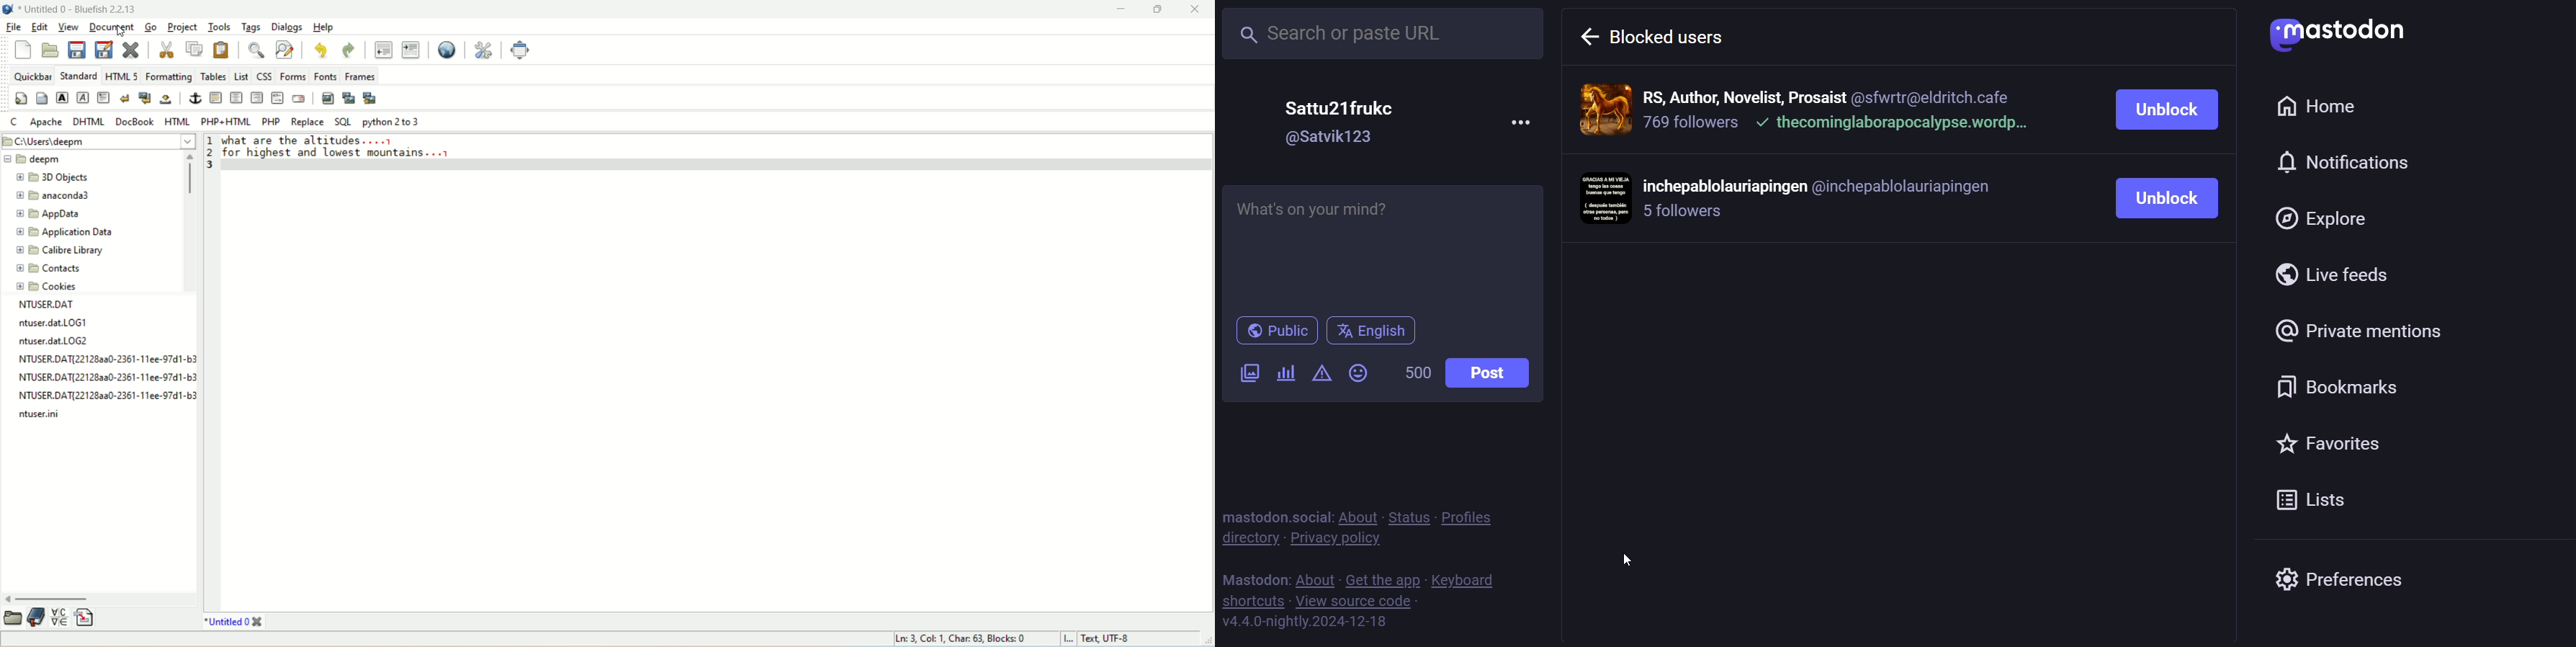 The width and height of the screenshot is (2576, 672). What do you see at coordinates (90, 123) in the screenshot?
I see `DHTML` at bounding box center [90, 123].